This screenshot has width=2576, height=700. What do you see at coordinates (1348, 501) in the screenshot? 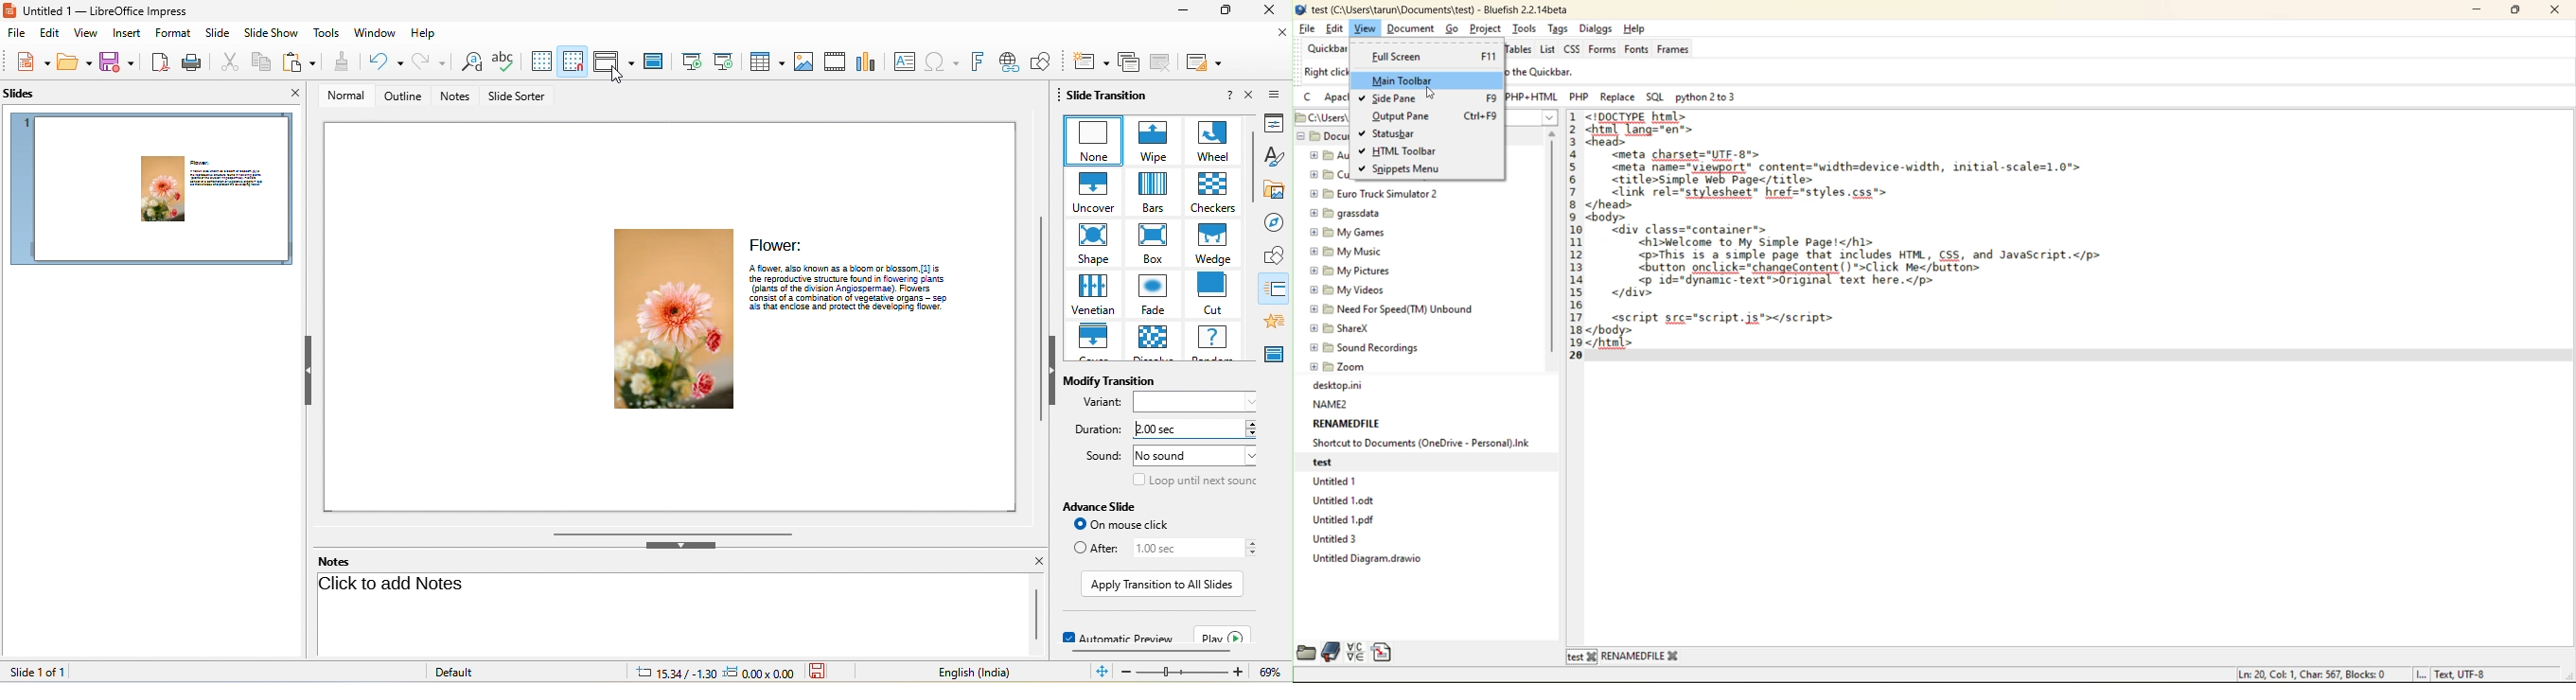
I see `Untitled 1.0dt` at bounding box center [1348, 501].